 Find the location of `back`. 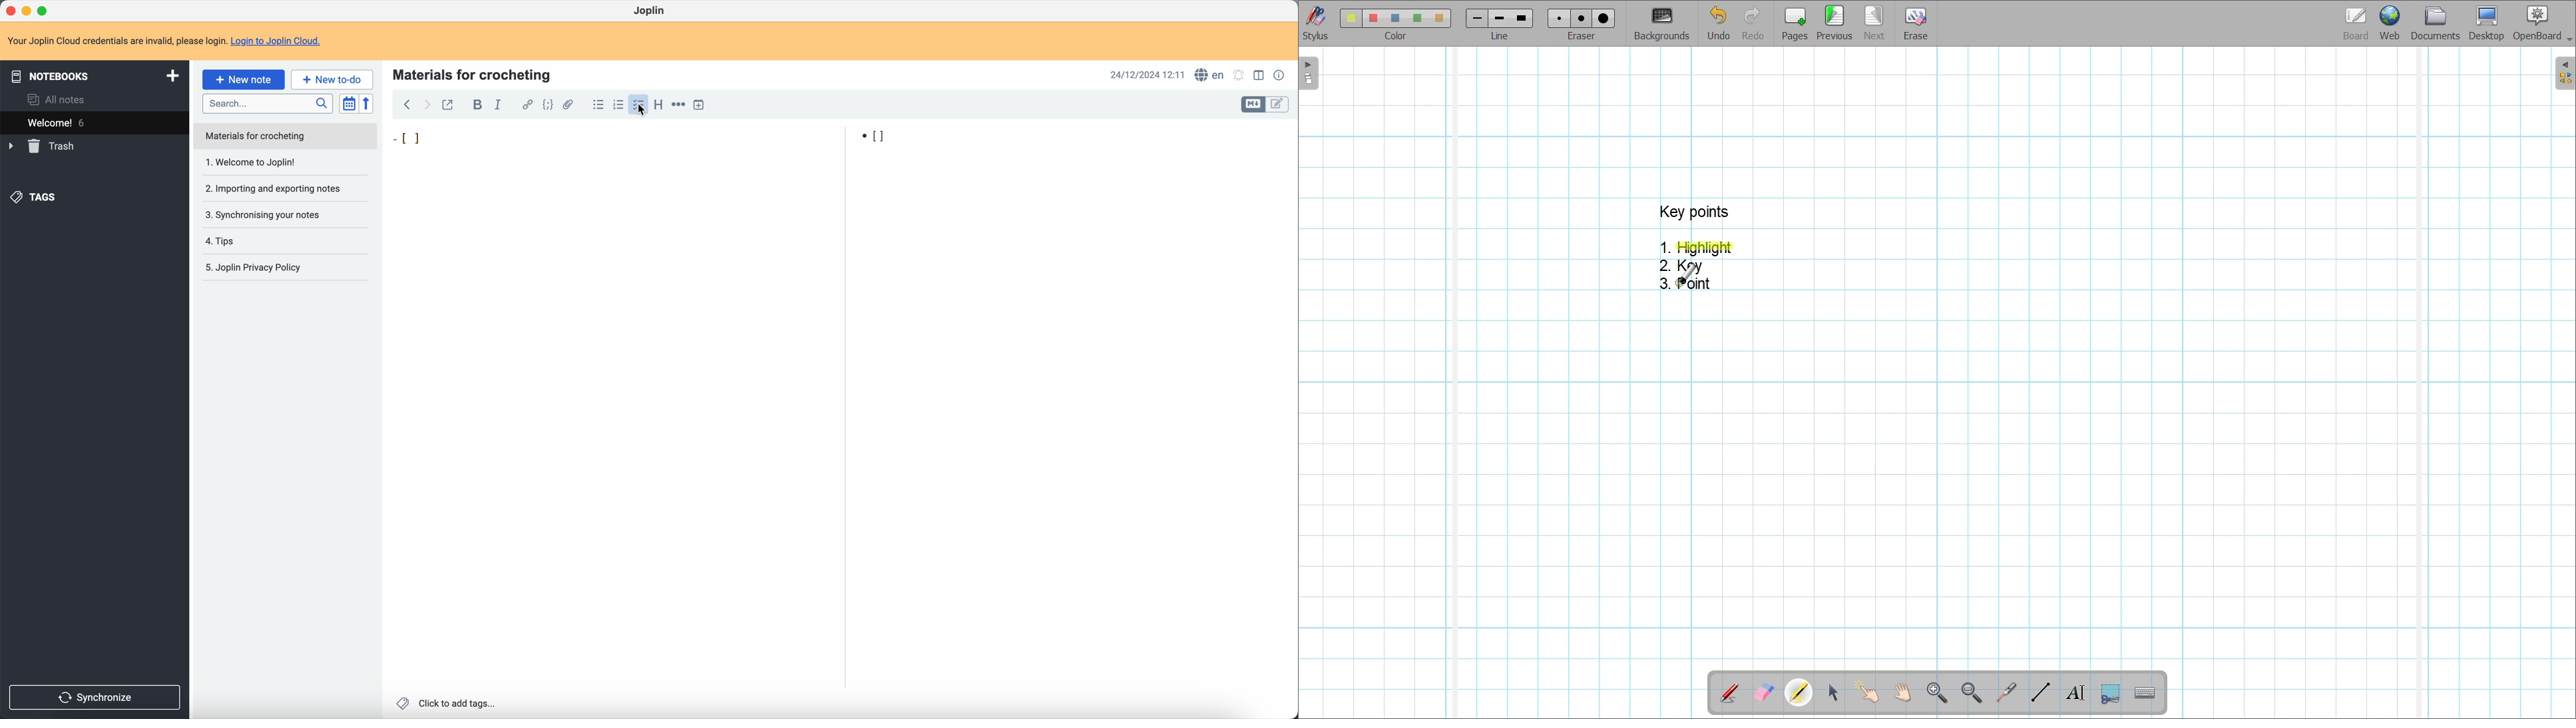

back is located at coordinates (407, 106).